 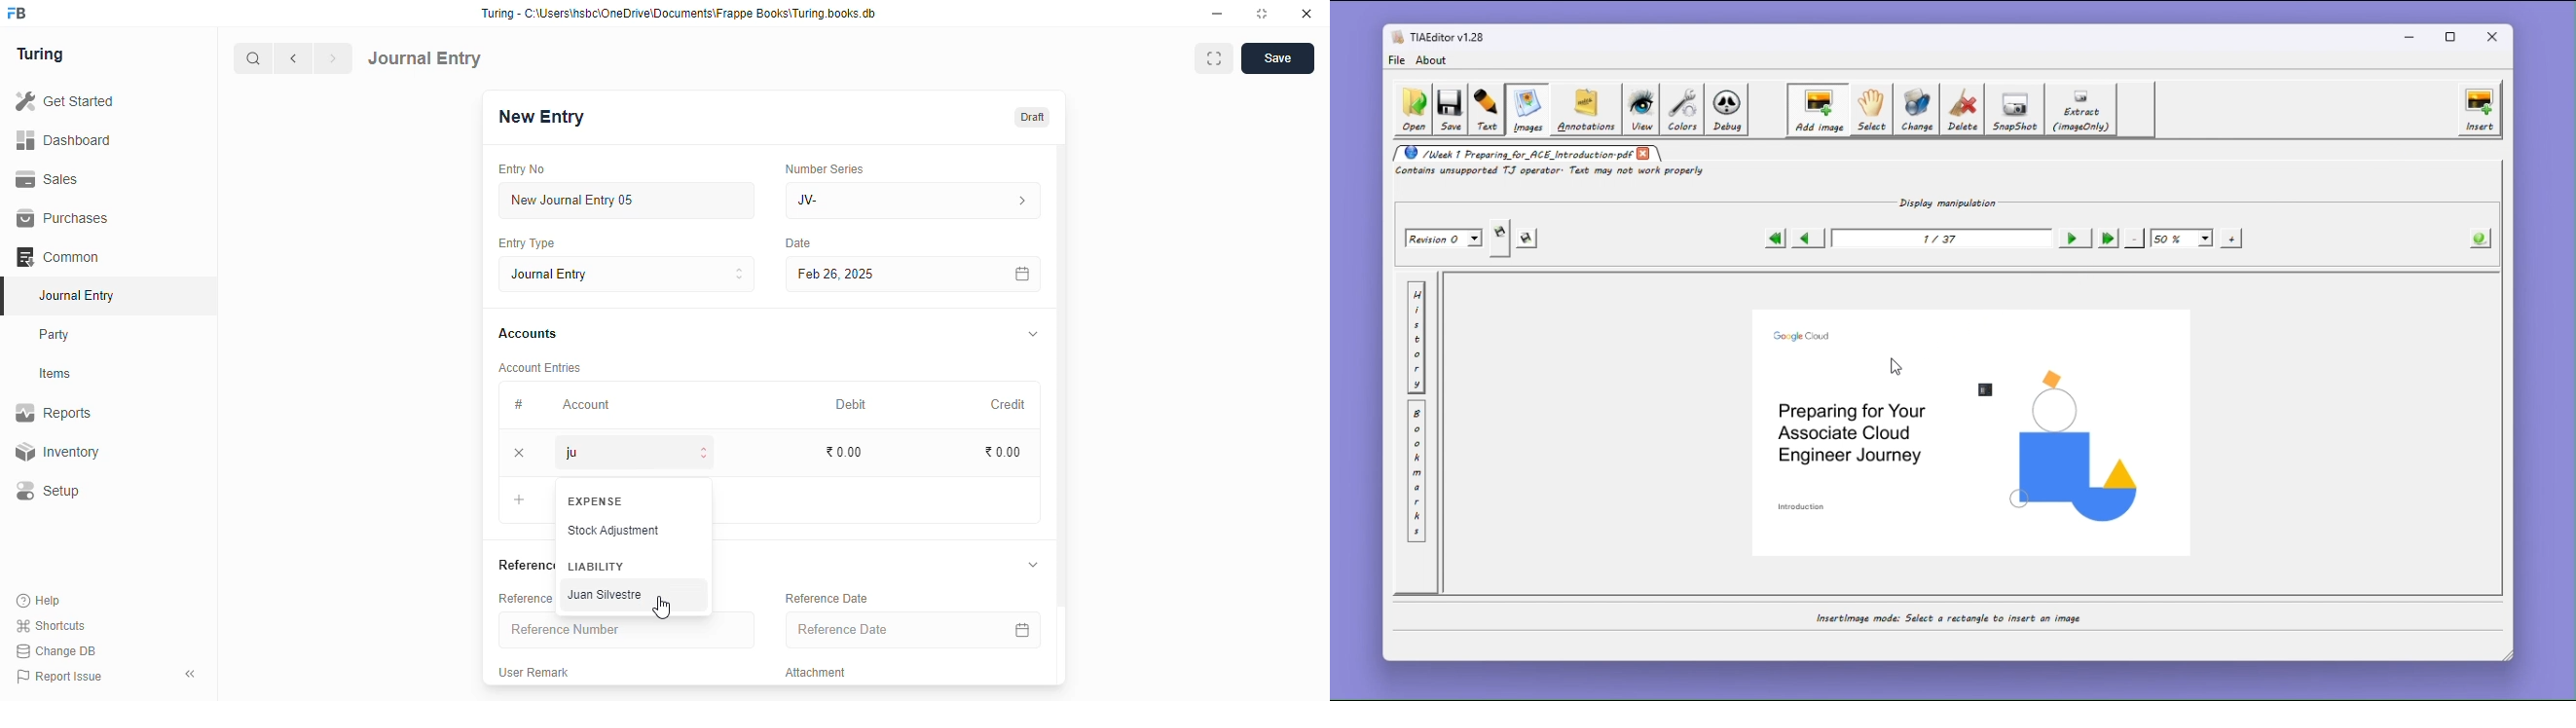 What do you see at coordinates (56, 452) in the screenshot?
I see `inventory` at bounding box center [56, 452].